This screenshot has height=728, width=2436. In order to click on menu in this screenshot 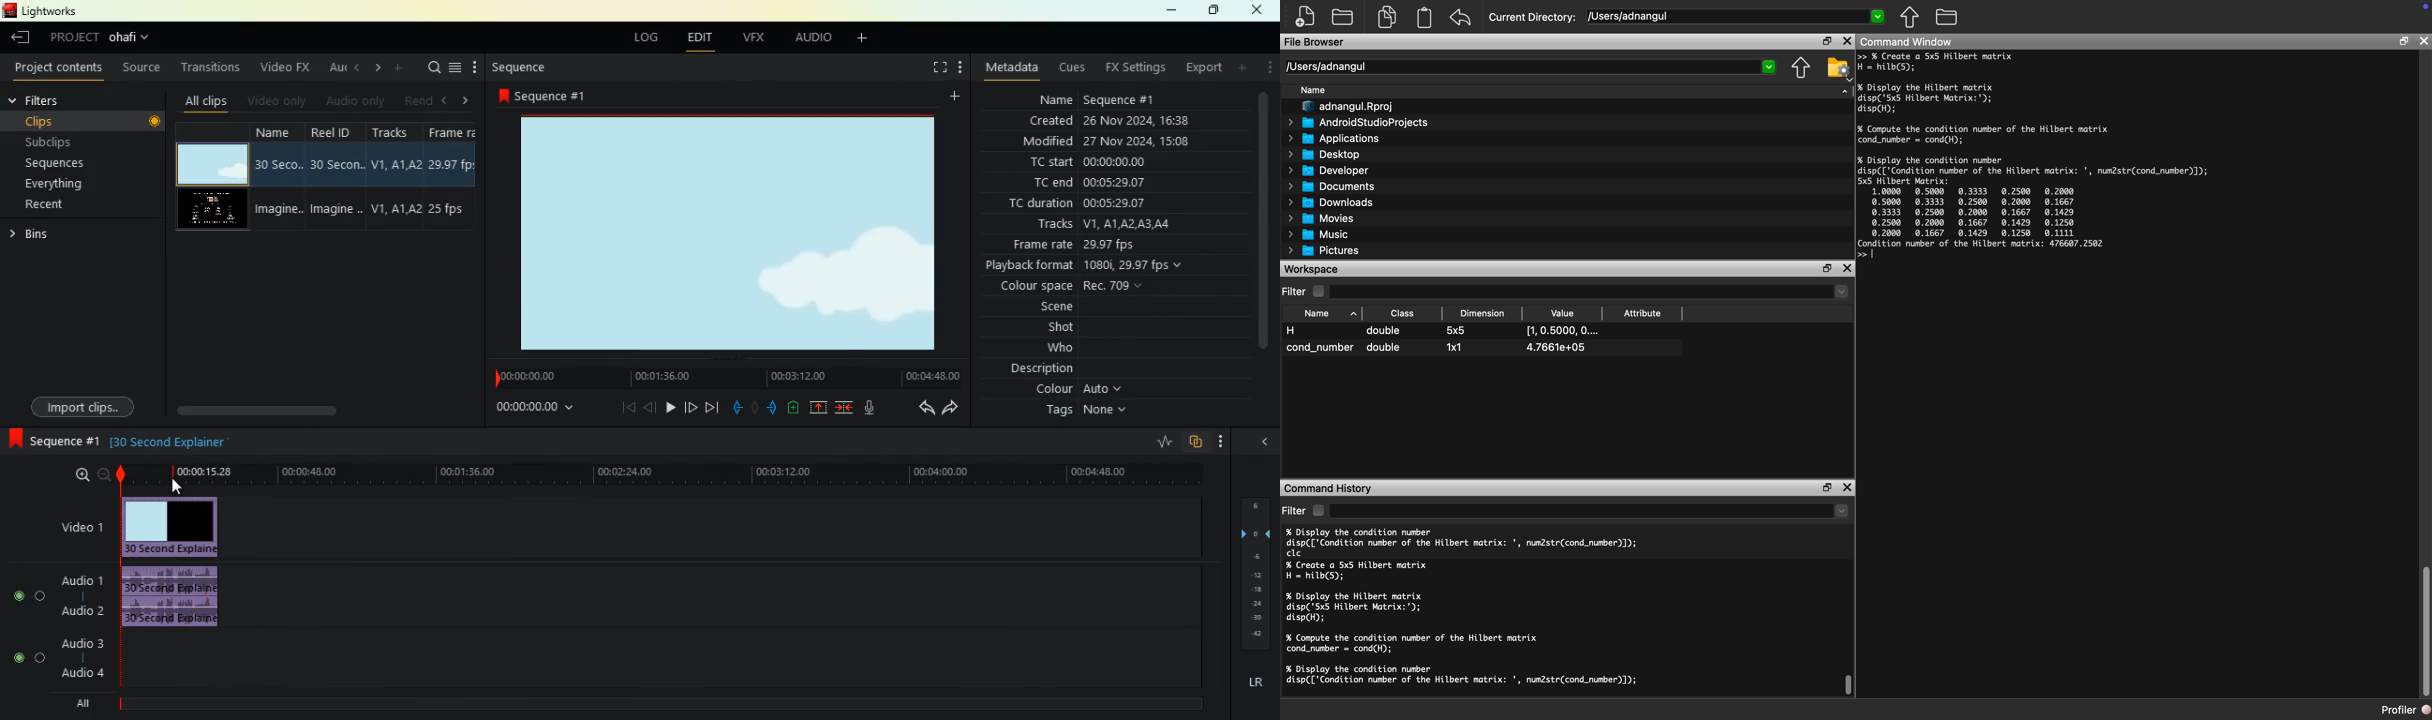, I will do `click(1226, 440)`.